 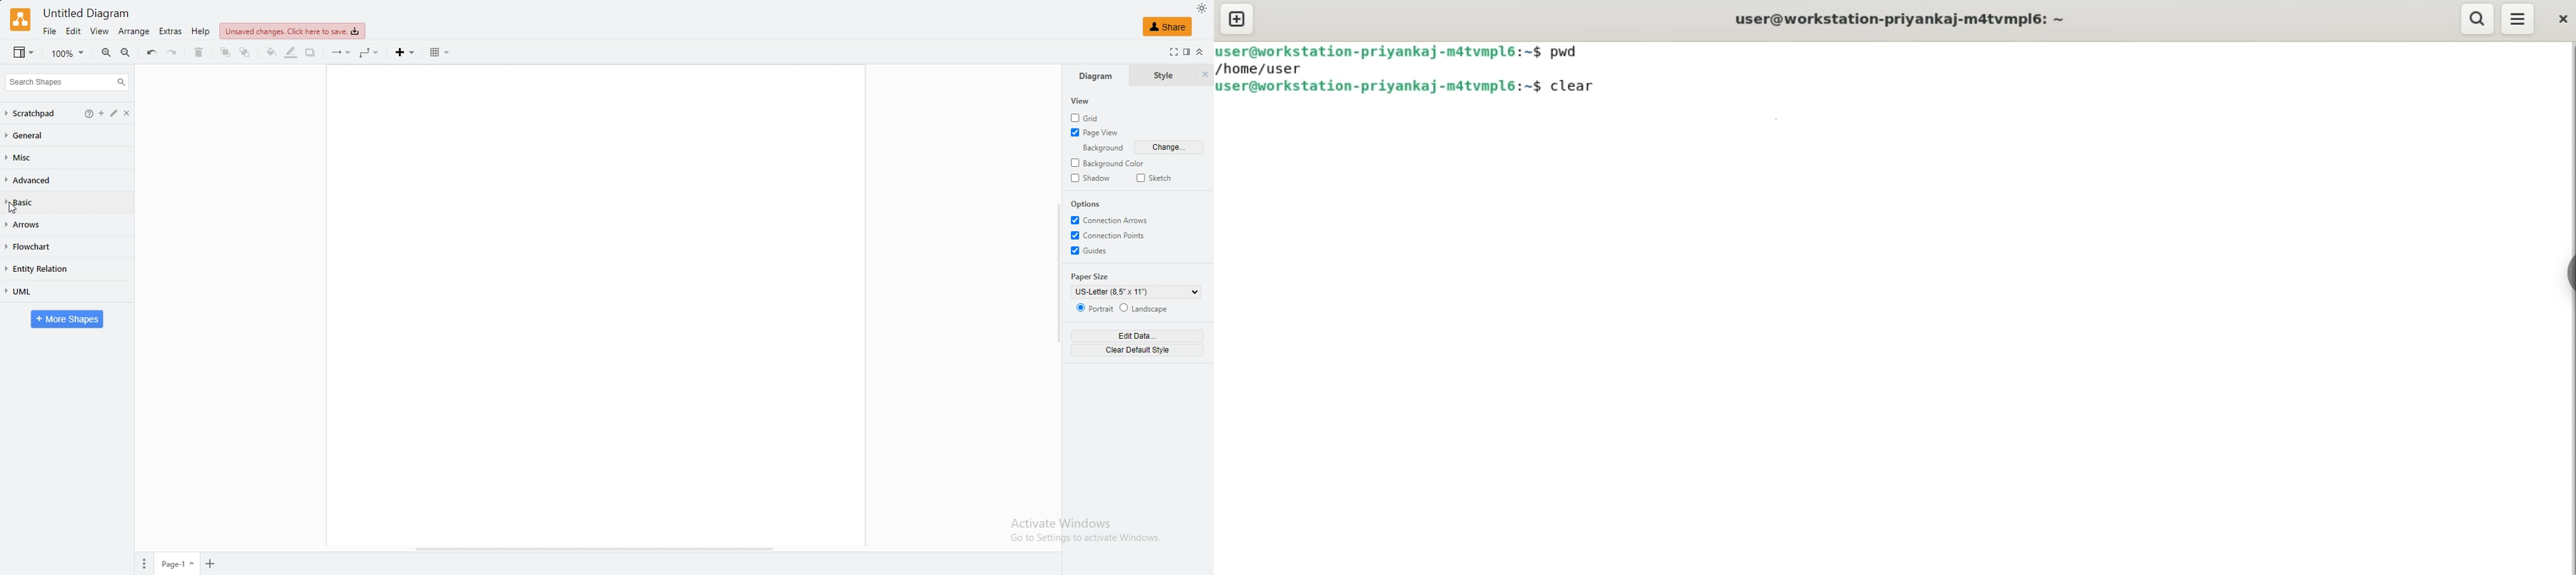 I want to click on style, so click(x=1162, y=76).